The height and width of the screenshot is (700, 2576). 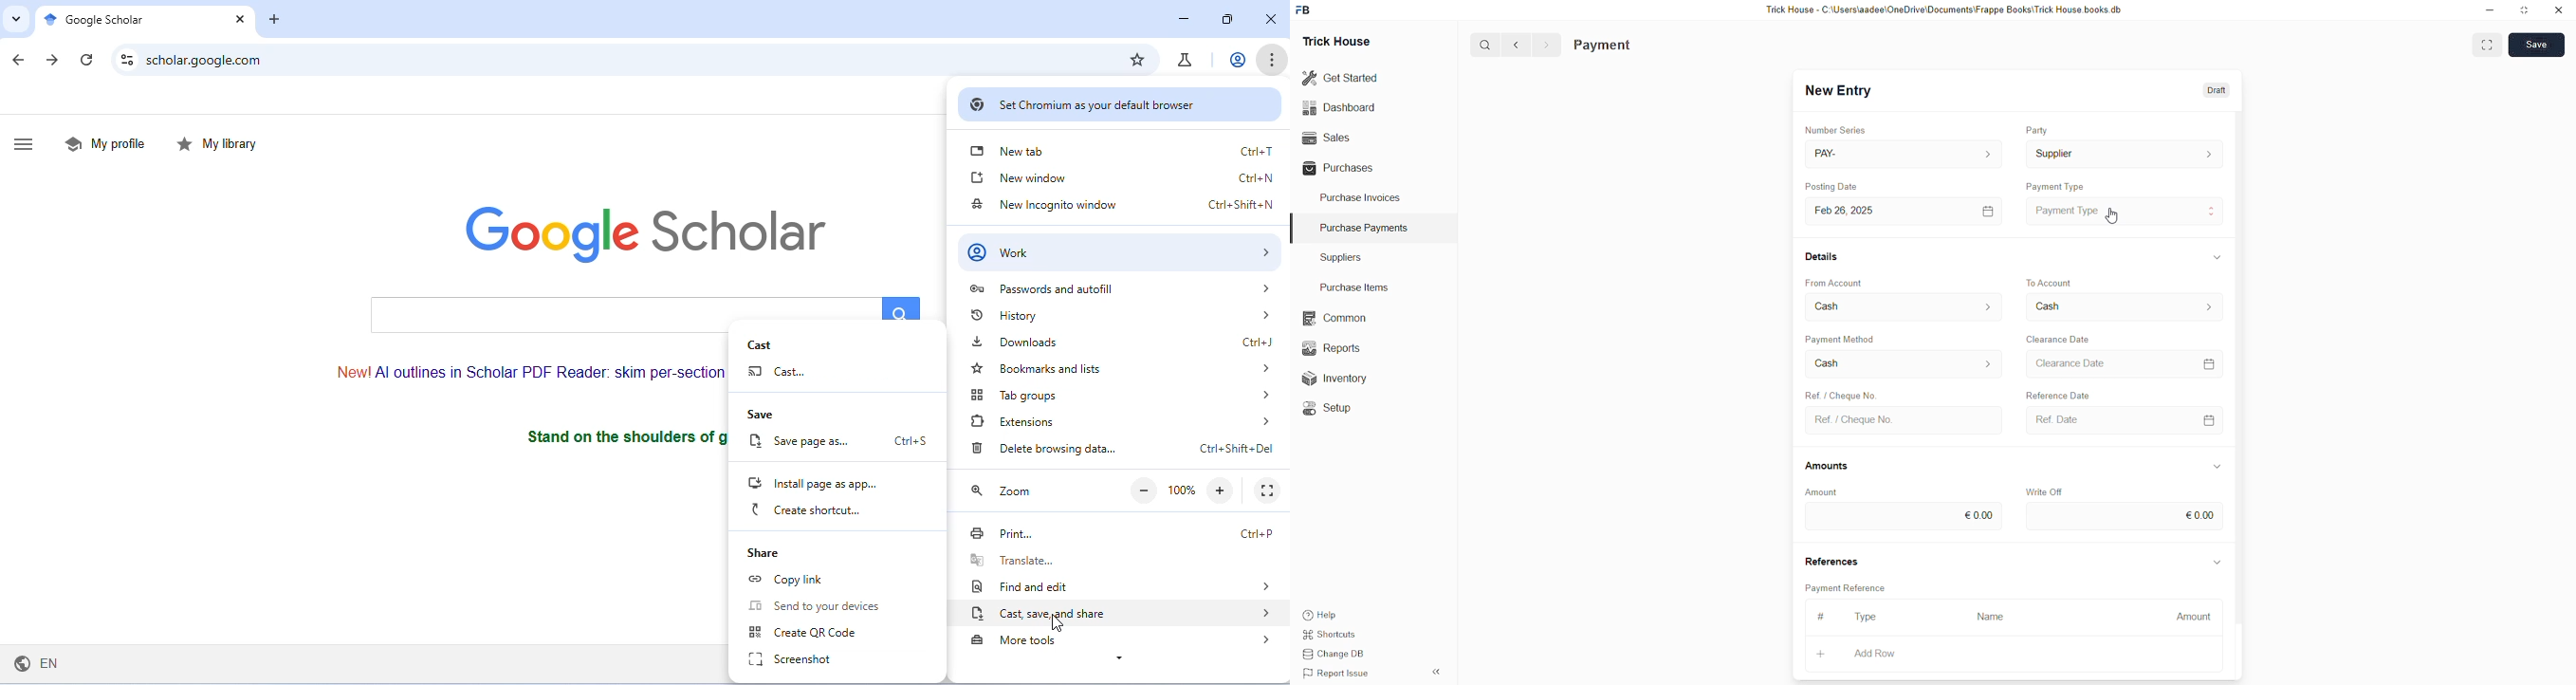 What do you see at coordinates (1874, 653) in the screenshot?
I see `Add Row` at bounding box center [1874, 653].